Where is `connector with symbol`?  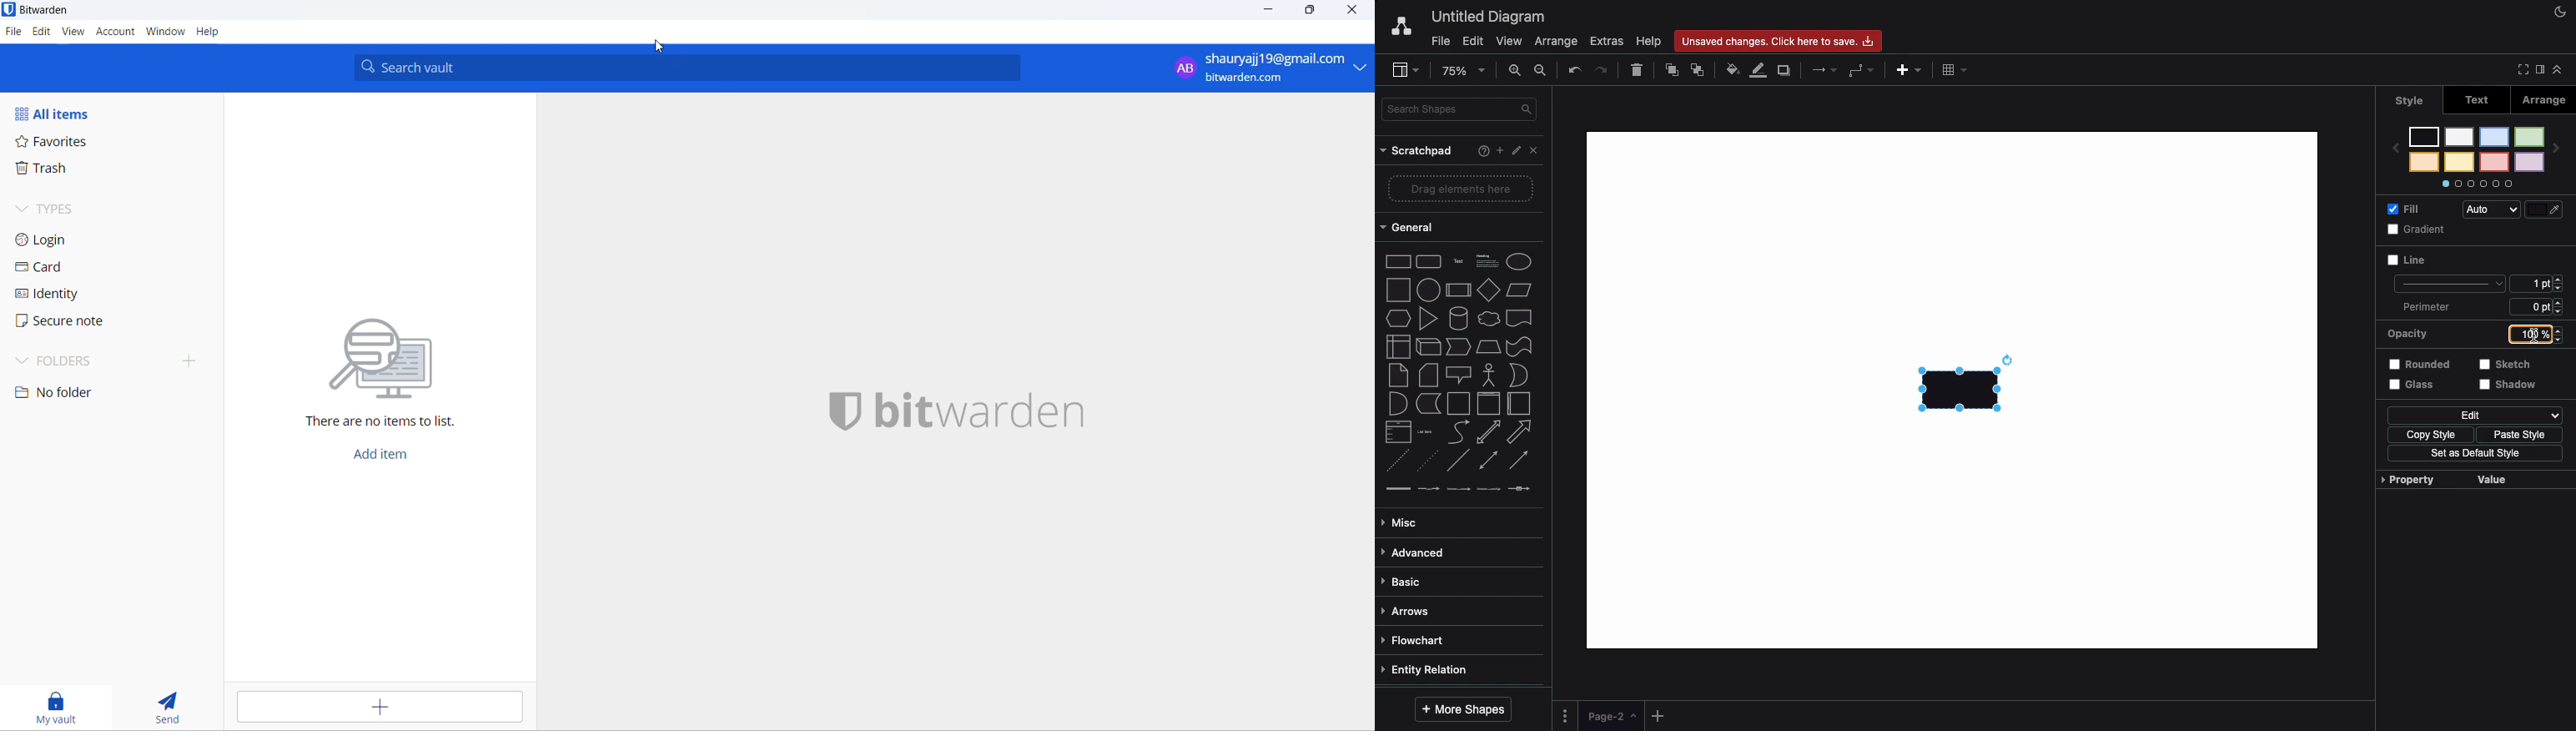 connector with symbol is located at coordinates (1522, 491).